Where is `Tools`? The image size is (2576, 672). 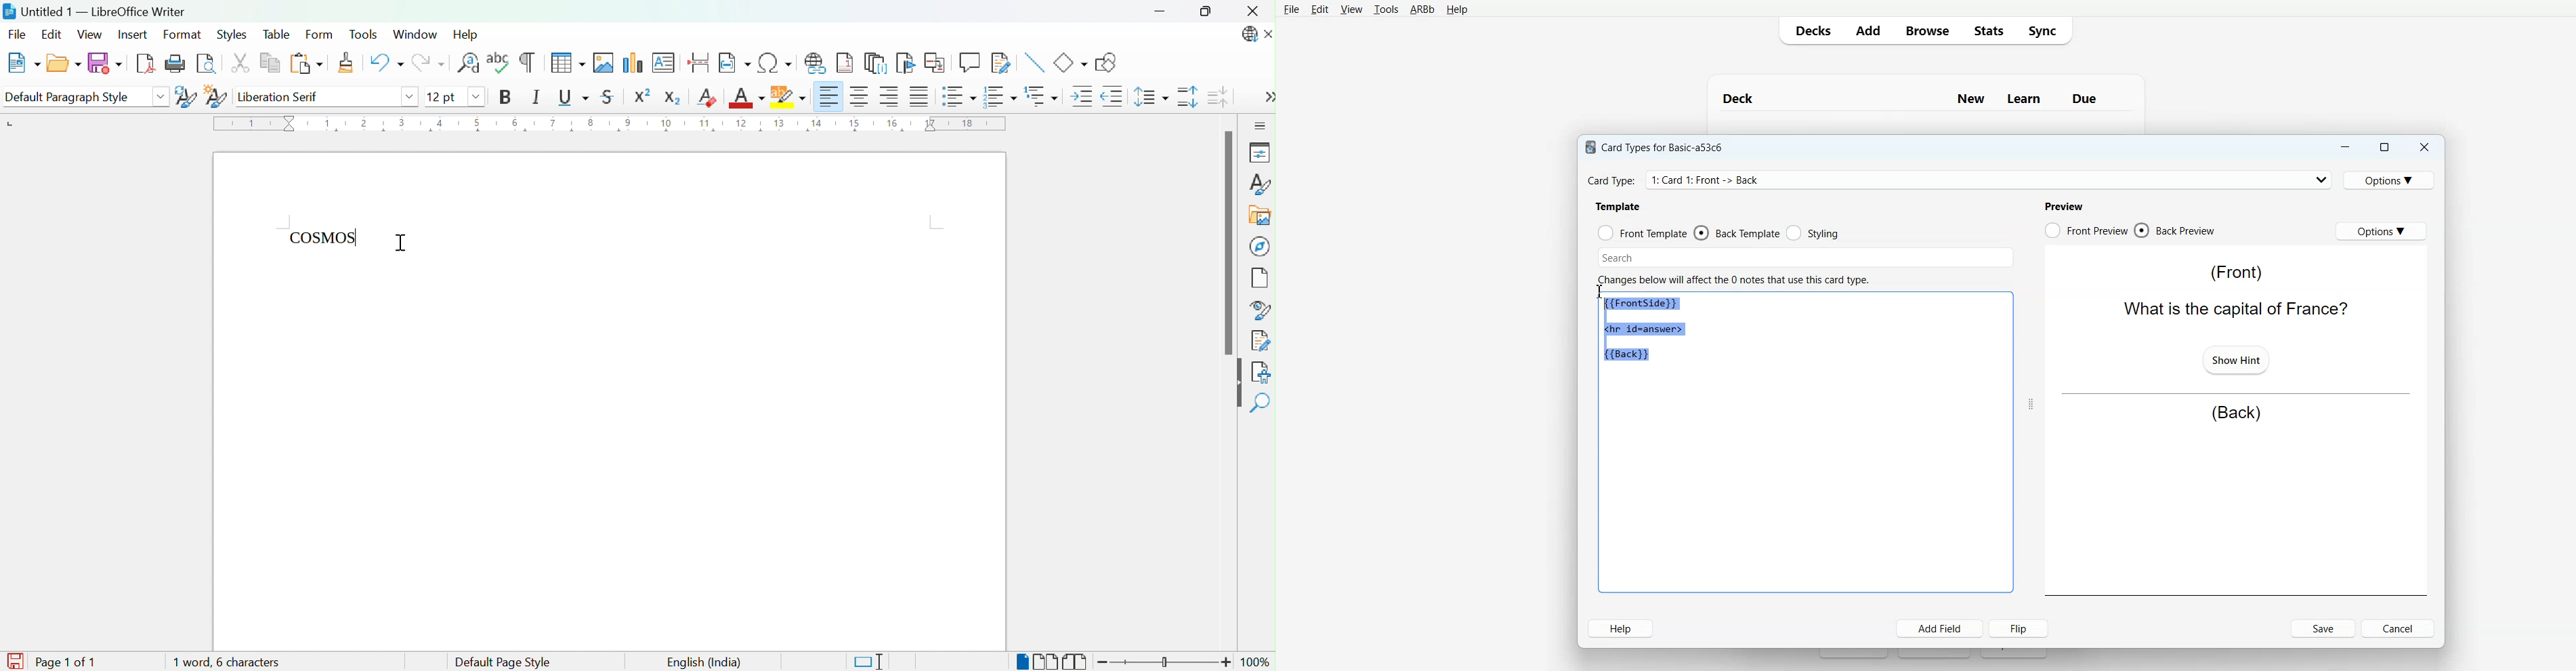 Tools is located at coordinates (365, 33).